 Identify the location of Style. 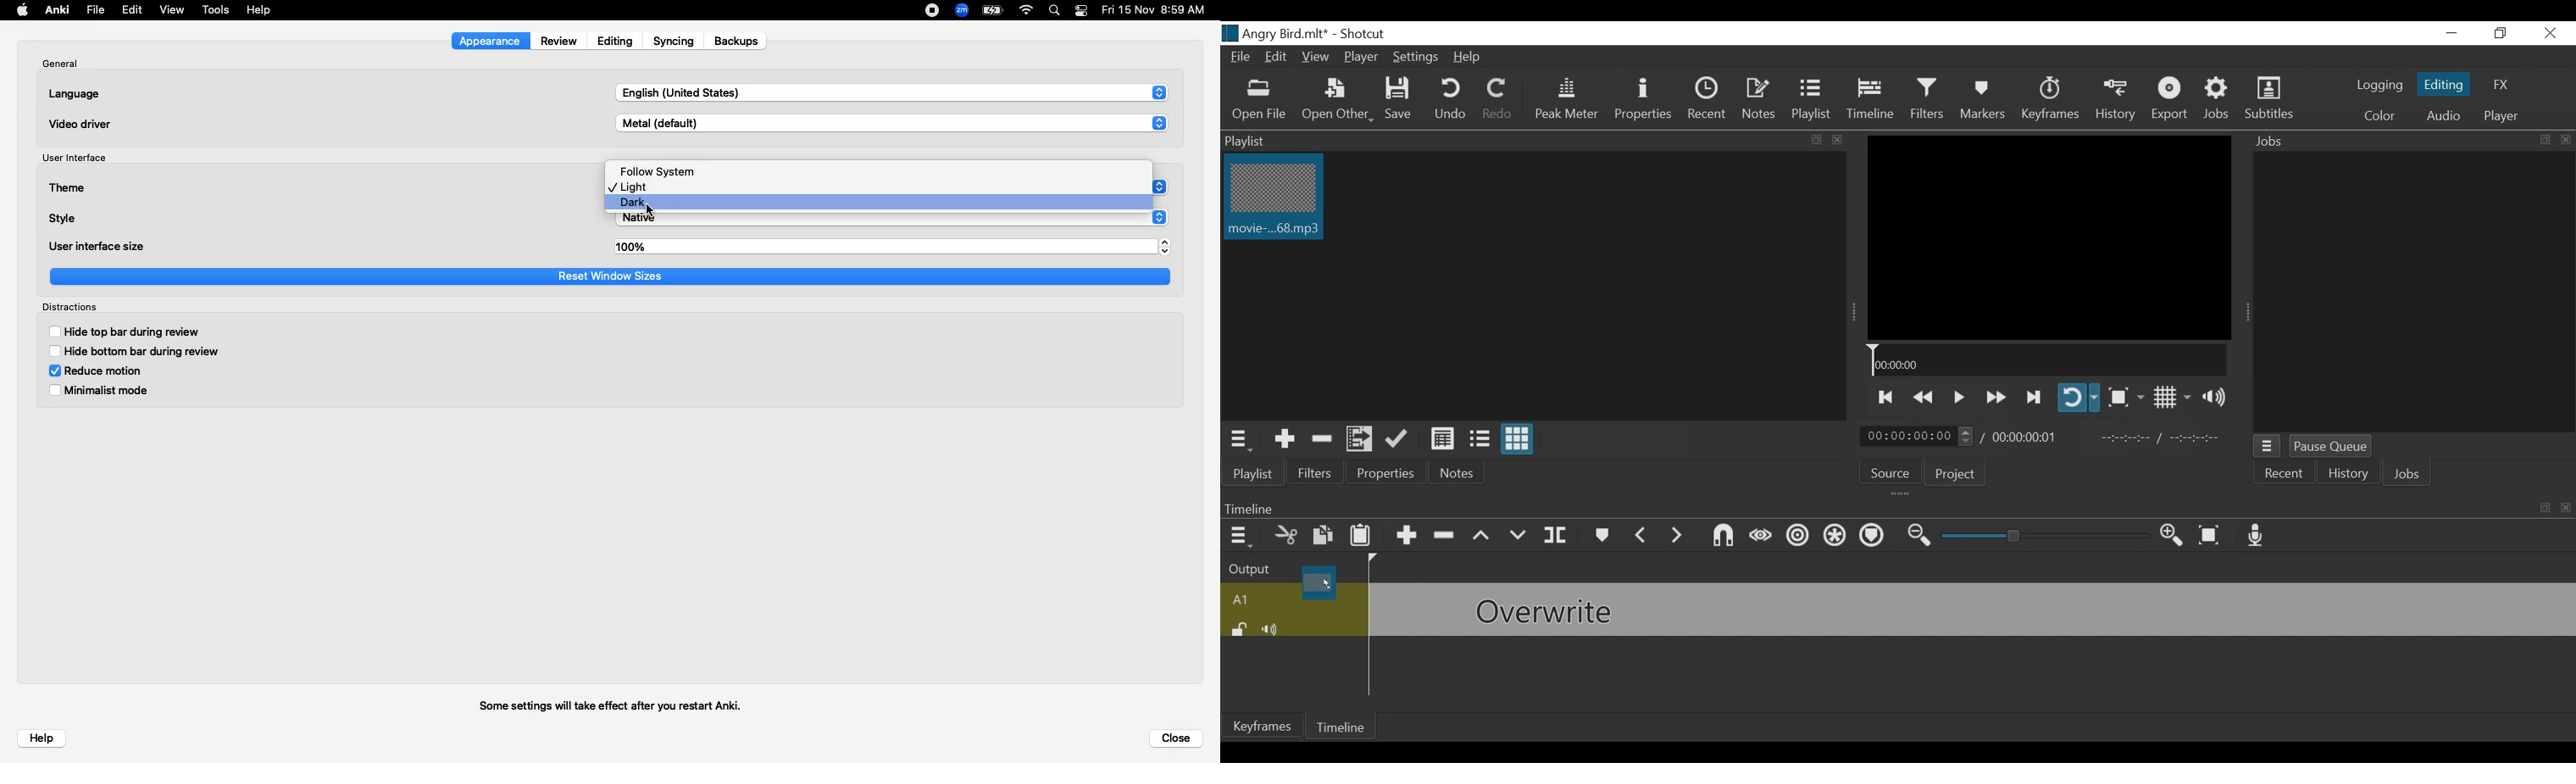
(64, 219).